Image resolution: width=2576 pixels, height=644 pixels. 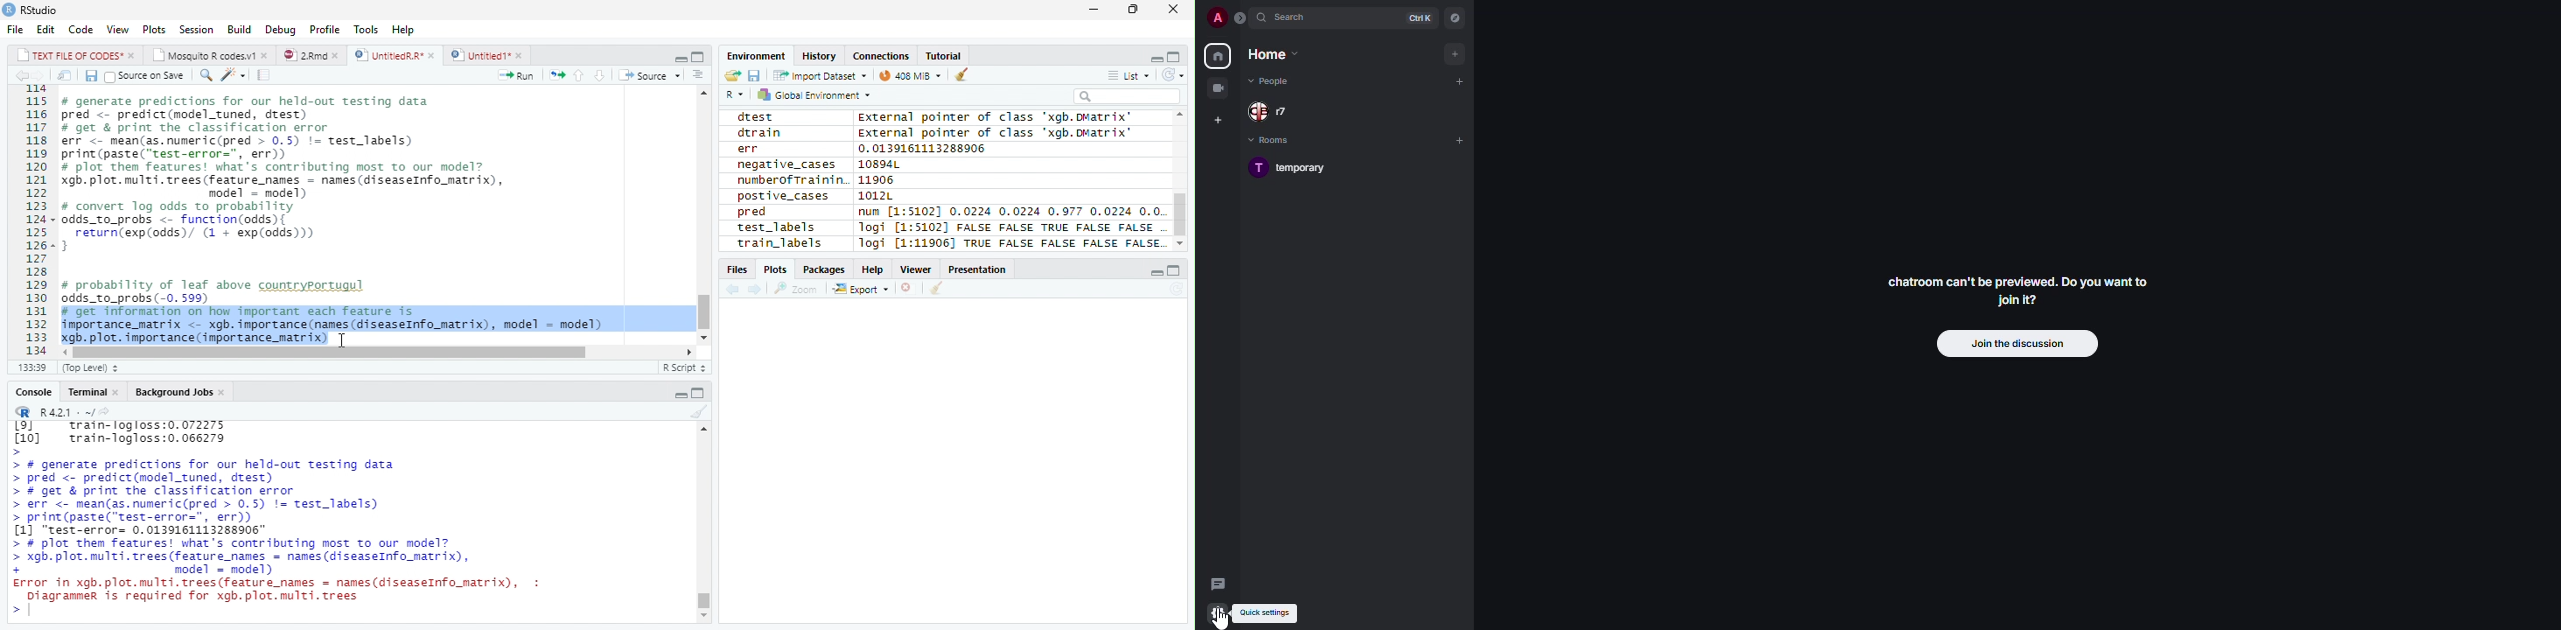 What do you see at coordinates (1217, 583) in the screenshot?
I see `threads` at bounding box center [1217, 583].